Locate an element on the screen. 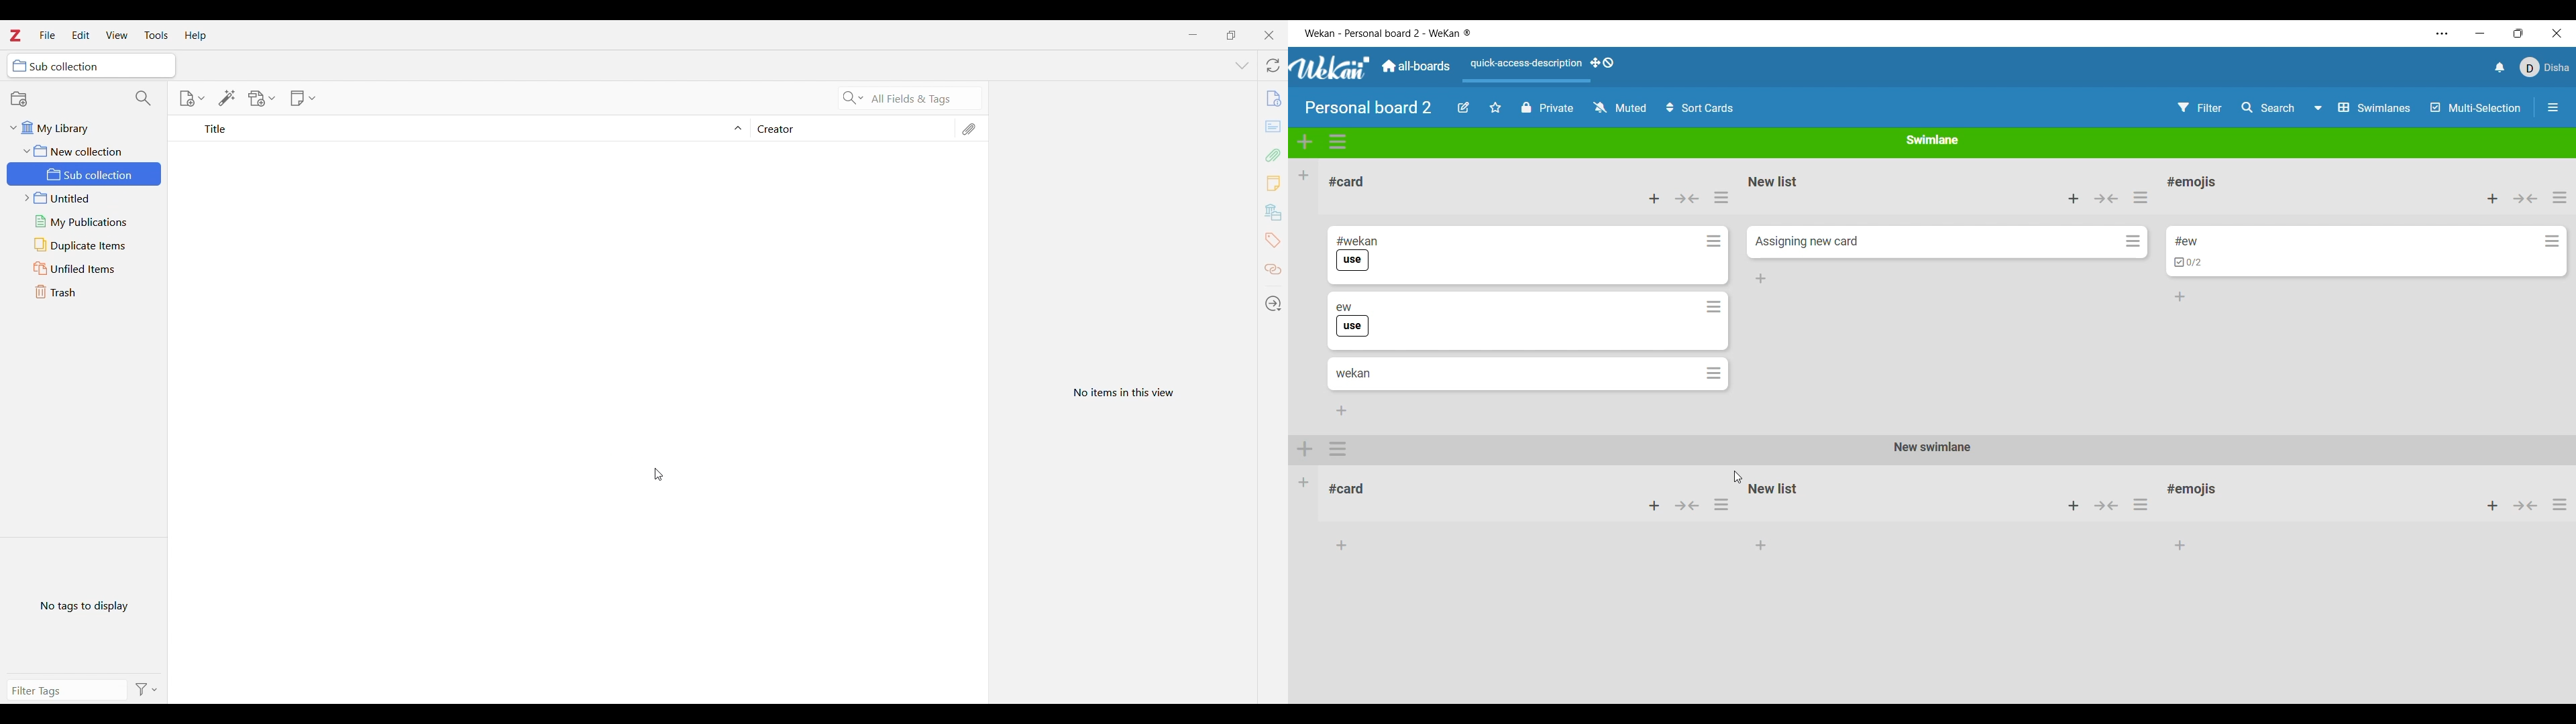 The image size is (2576, 728). Close interface is located at coordinates (1269, 36).